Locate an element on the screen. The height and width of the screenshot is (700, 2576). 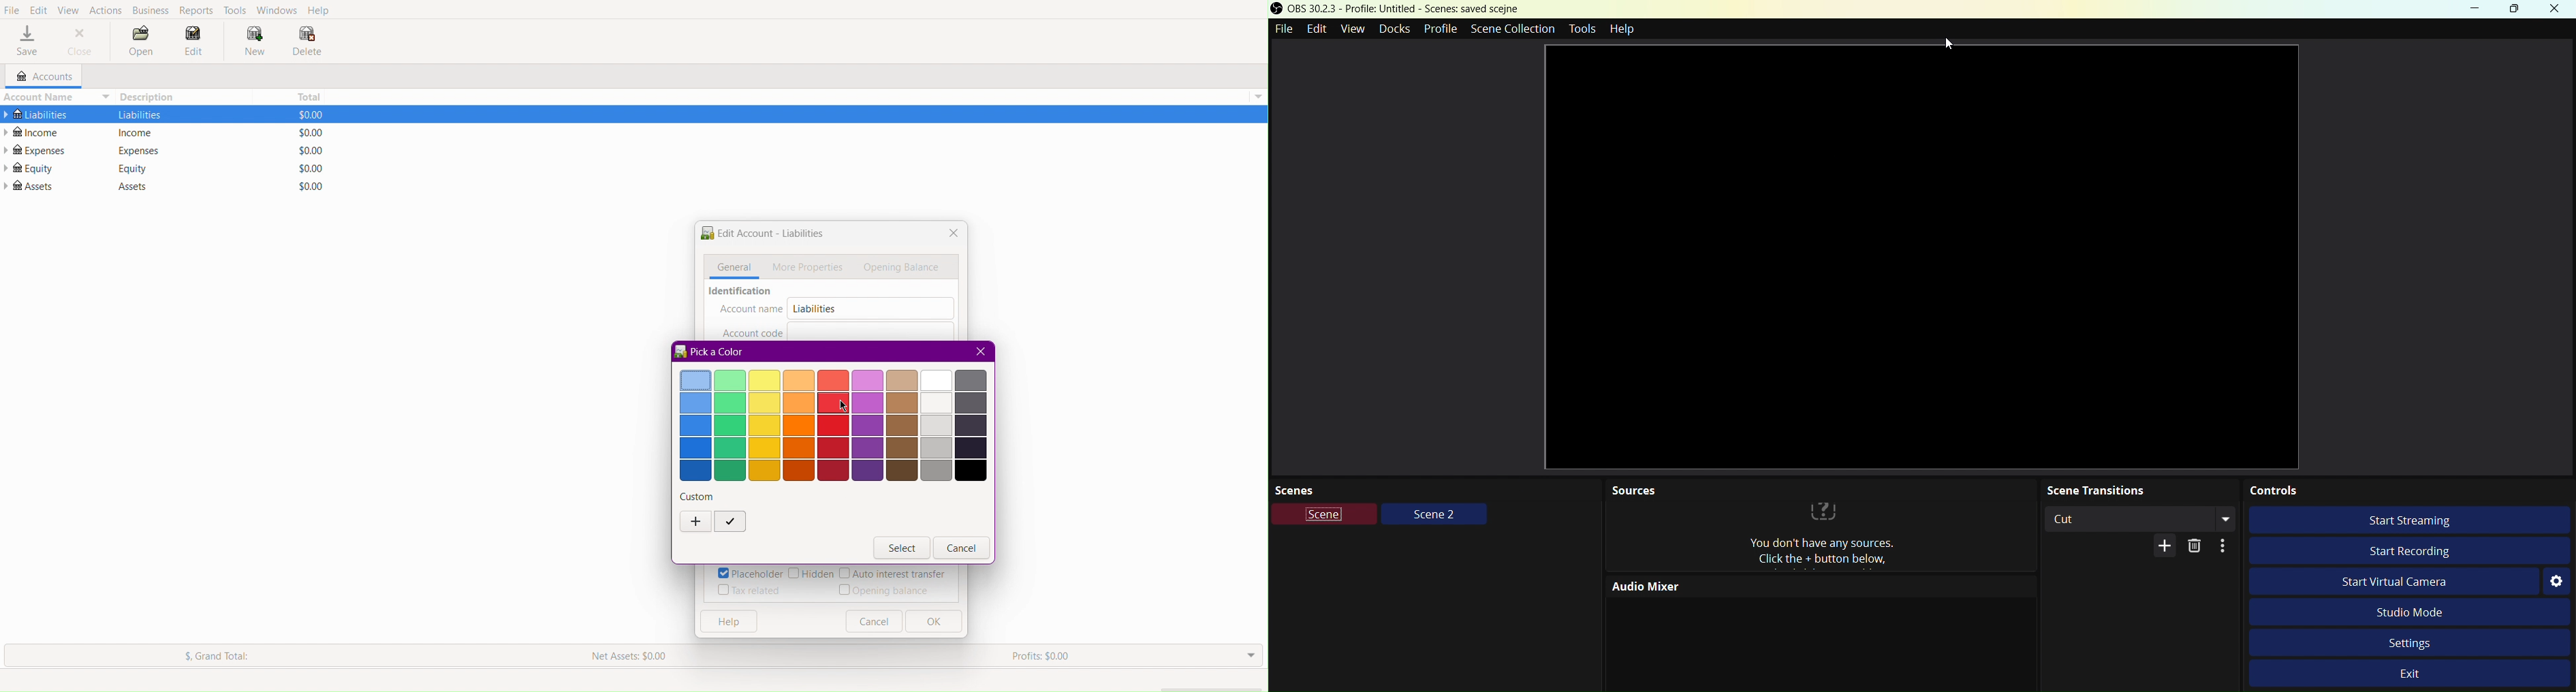
Reports is located at coordinates (198, 11).